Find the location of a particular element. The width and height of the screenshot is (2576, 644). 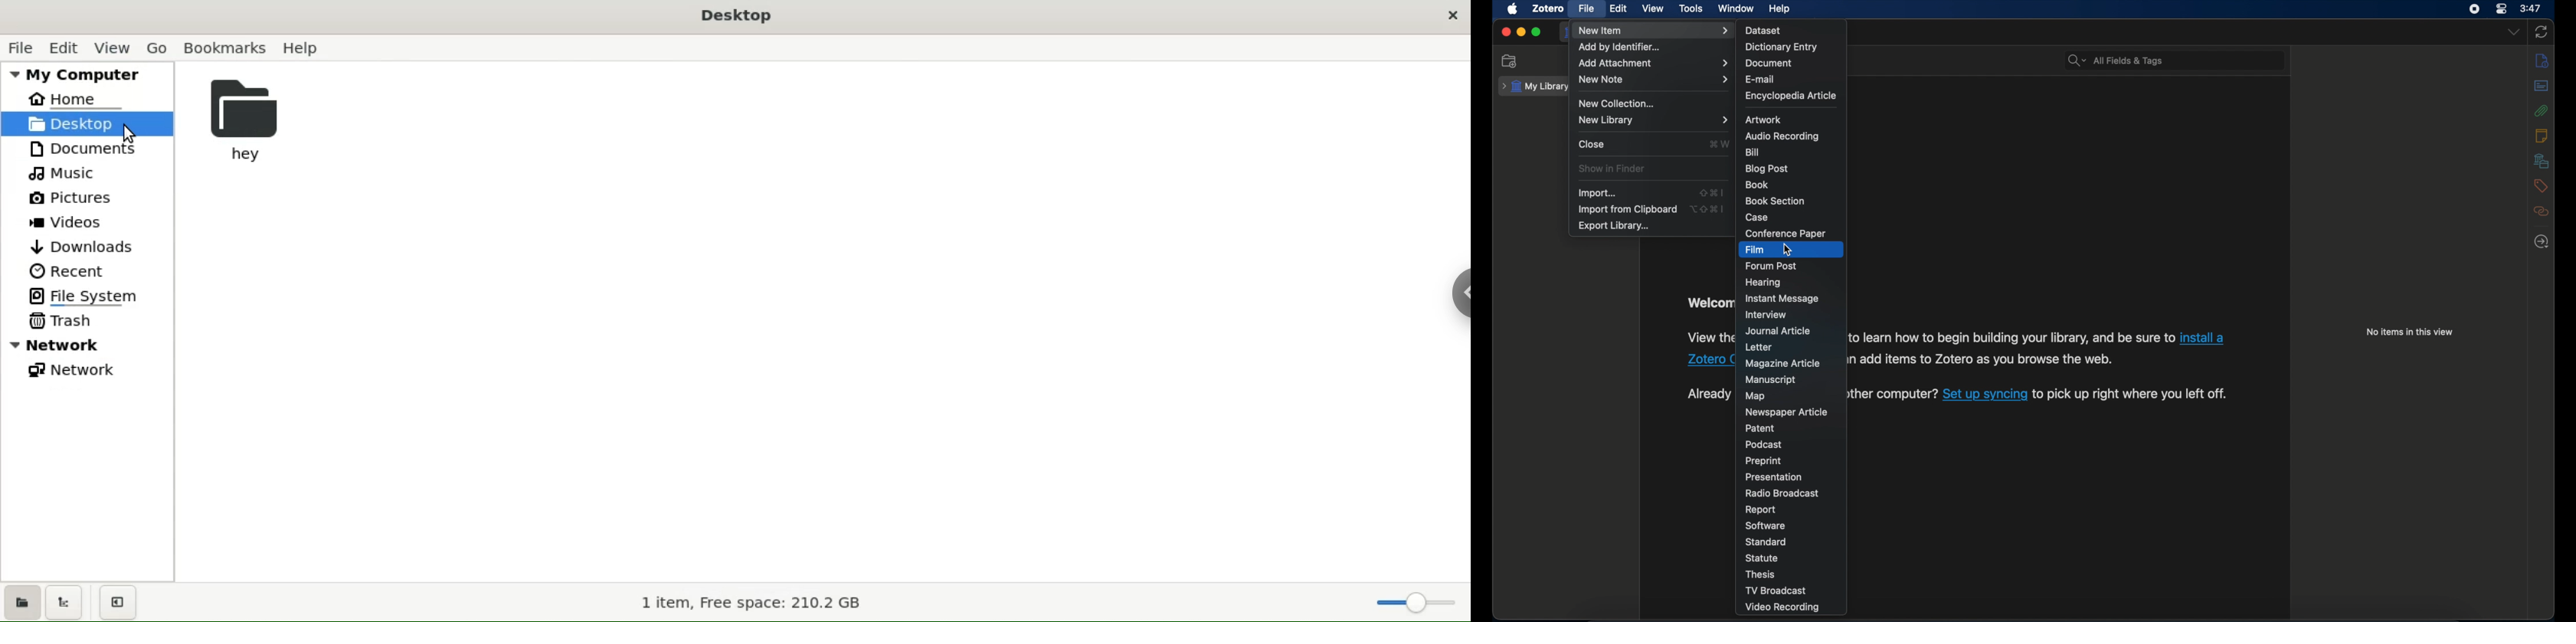

search bar is located at coordinates (2116, 61).